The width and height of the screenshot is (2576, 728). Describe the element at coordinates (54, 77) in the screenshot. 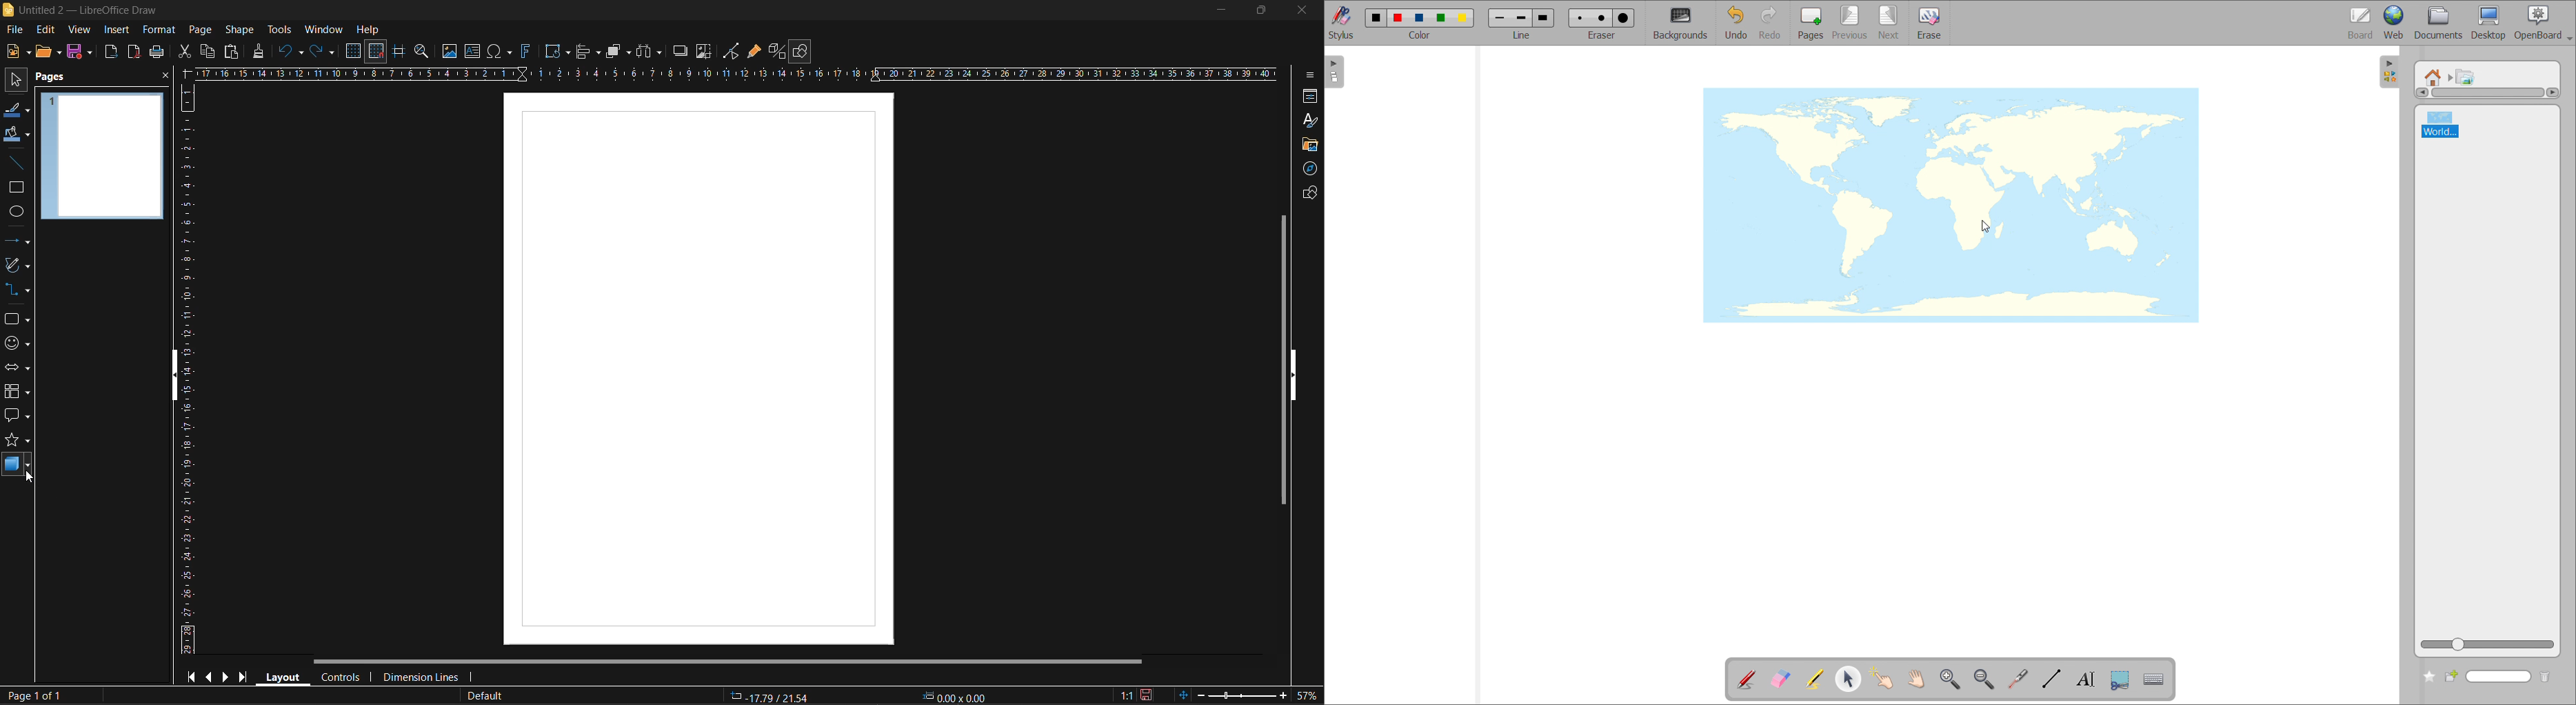

I see `pages` at that location.